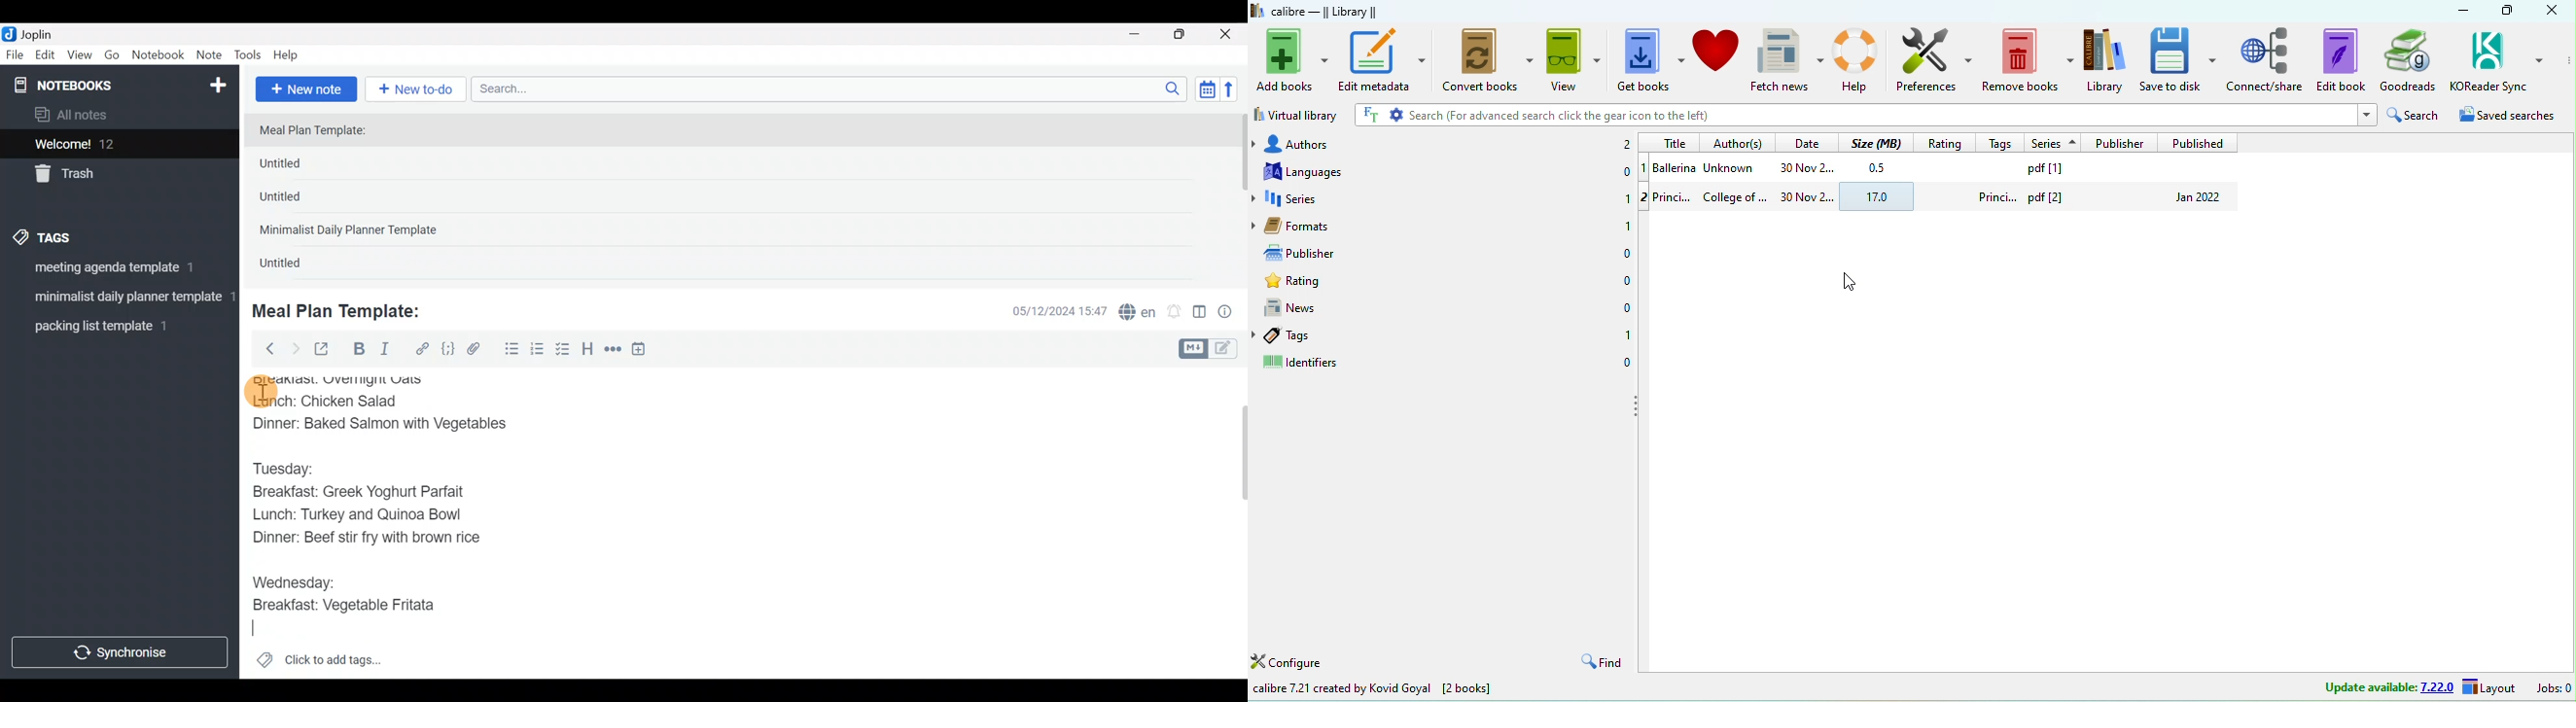 The height and width of the screenshot is (728, 2576). I want to click on Scroll bar, so click(1235, 523).